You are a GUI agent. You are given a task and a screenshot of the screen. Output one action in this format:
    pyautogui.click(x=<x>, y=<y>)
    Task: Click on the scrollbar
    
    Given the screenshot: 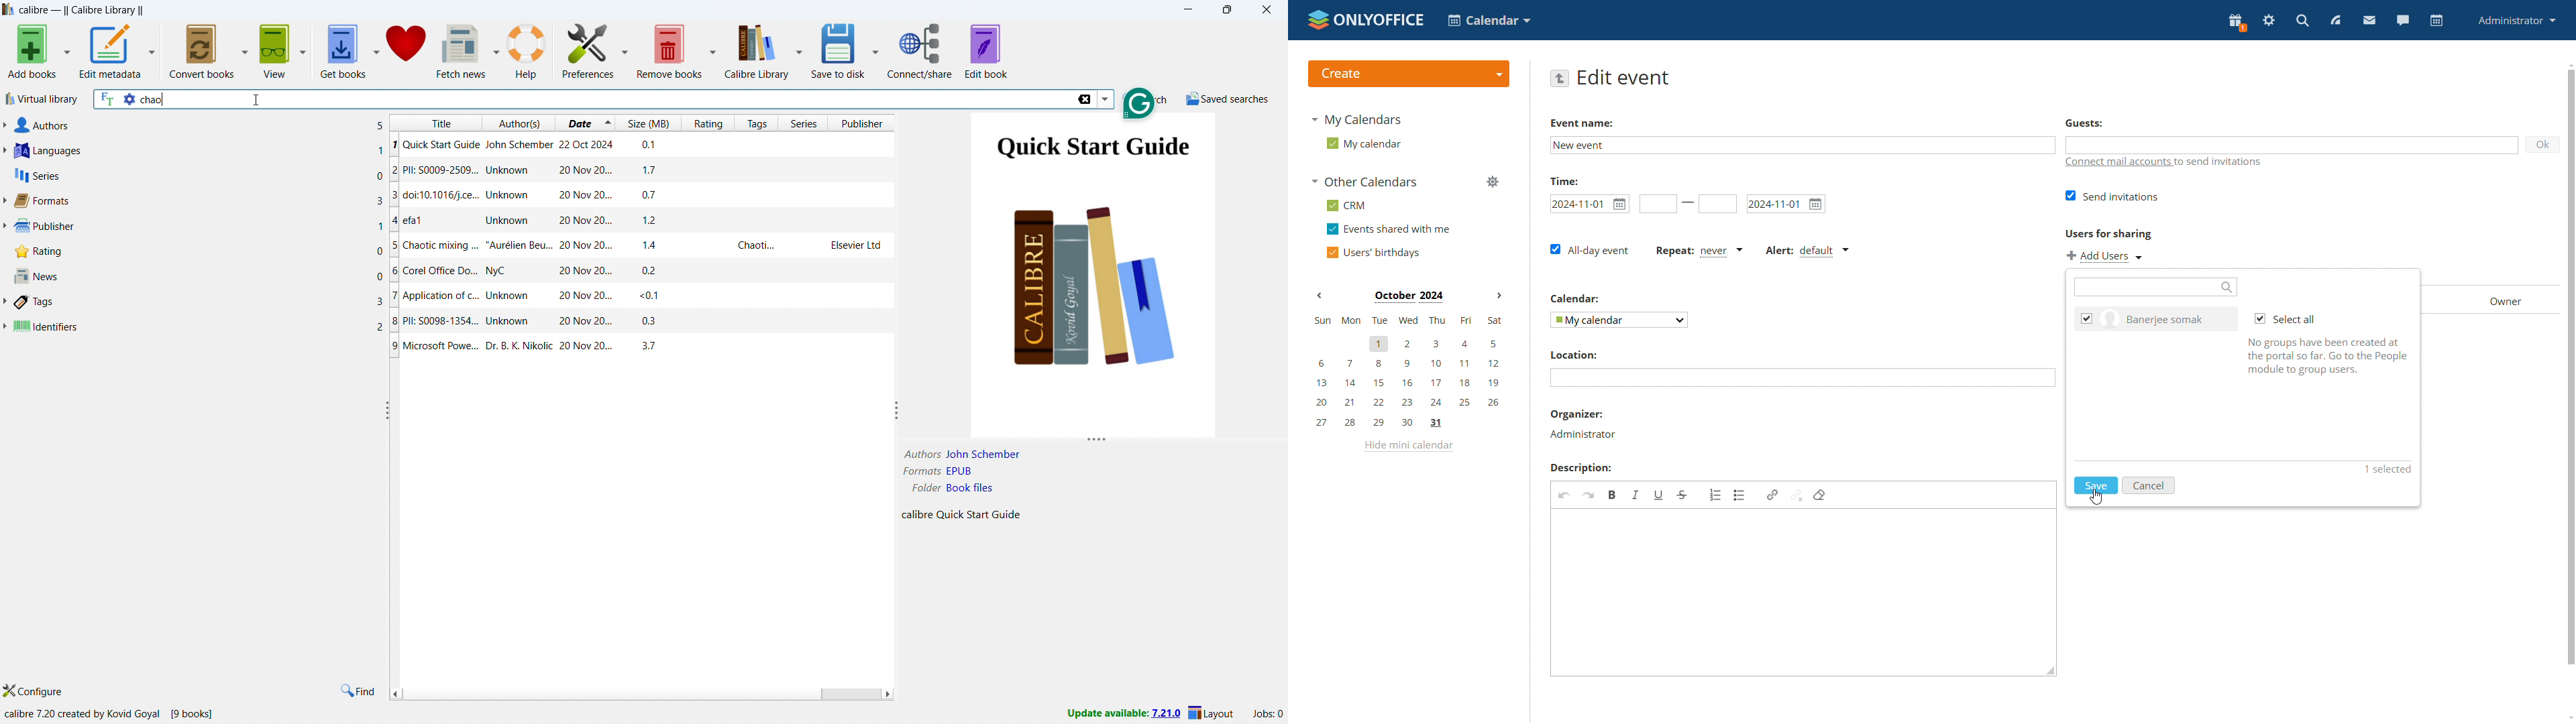 What is the action you would take?
    pyautogui.click(x=851, y=693)
    